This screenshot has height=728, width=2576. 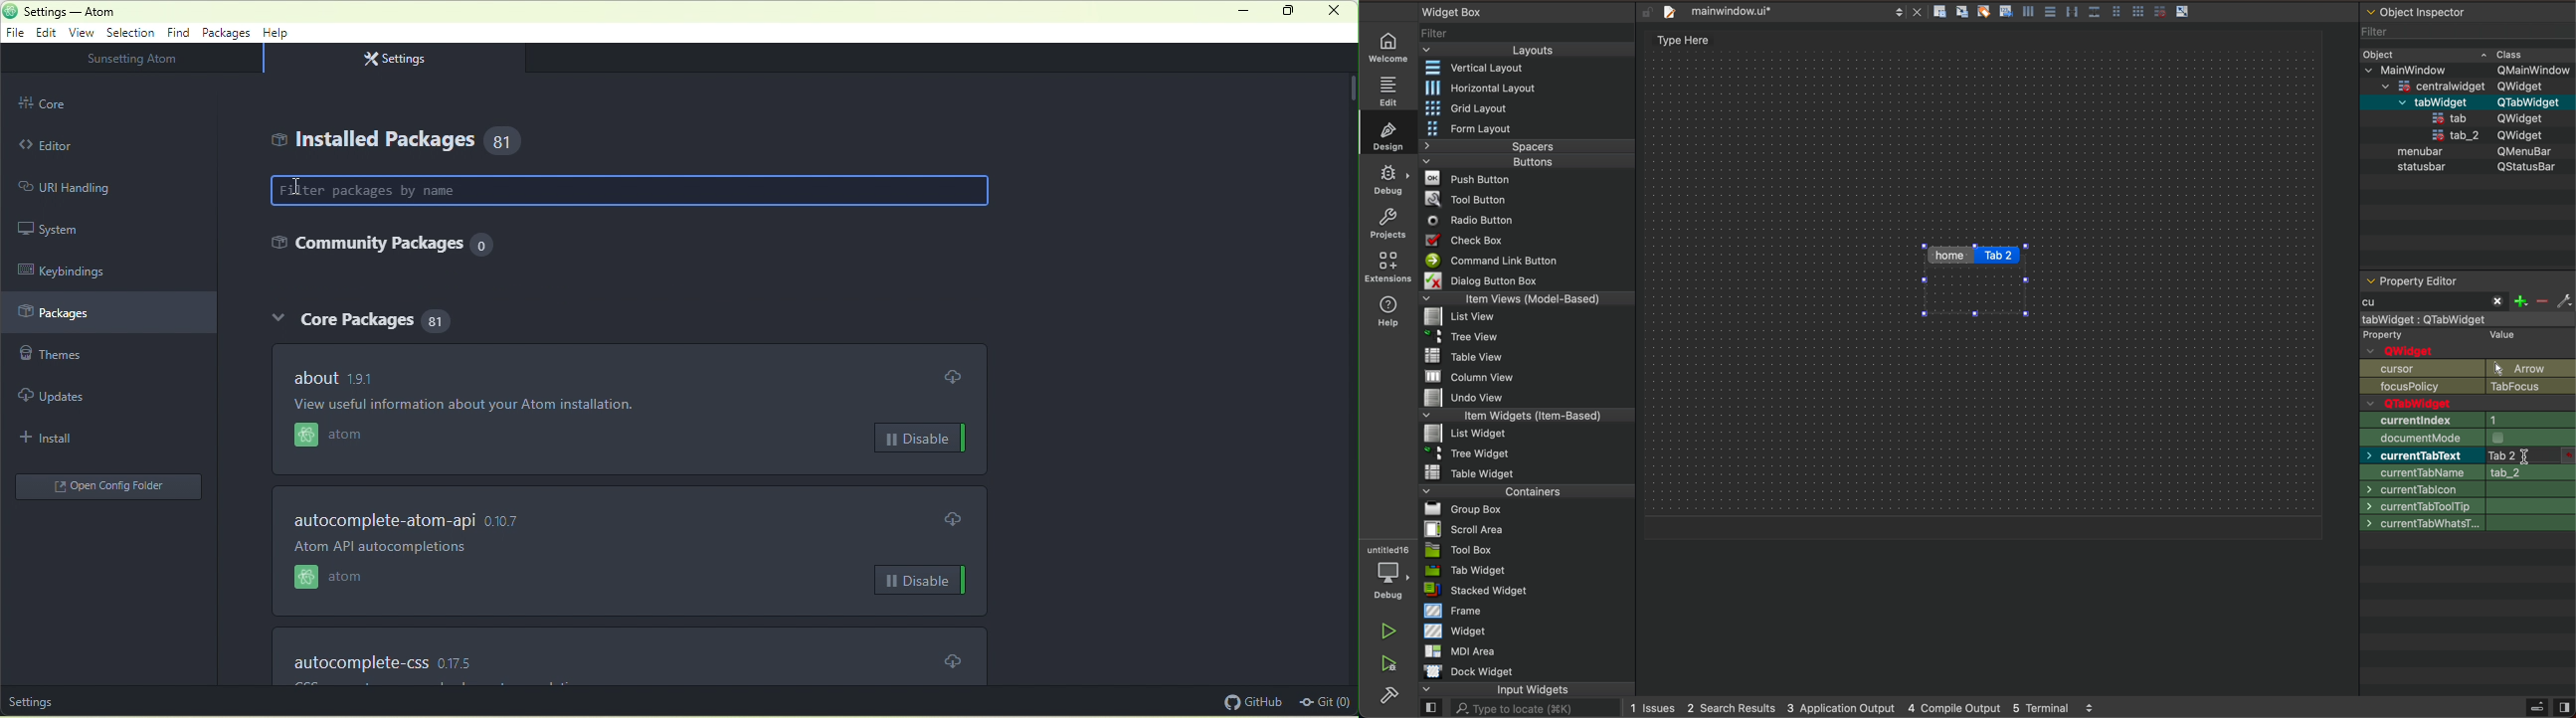 I want to click on view, so click(x=86, y=33).